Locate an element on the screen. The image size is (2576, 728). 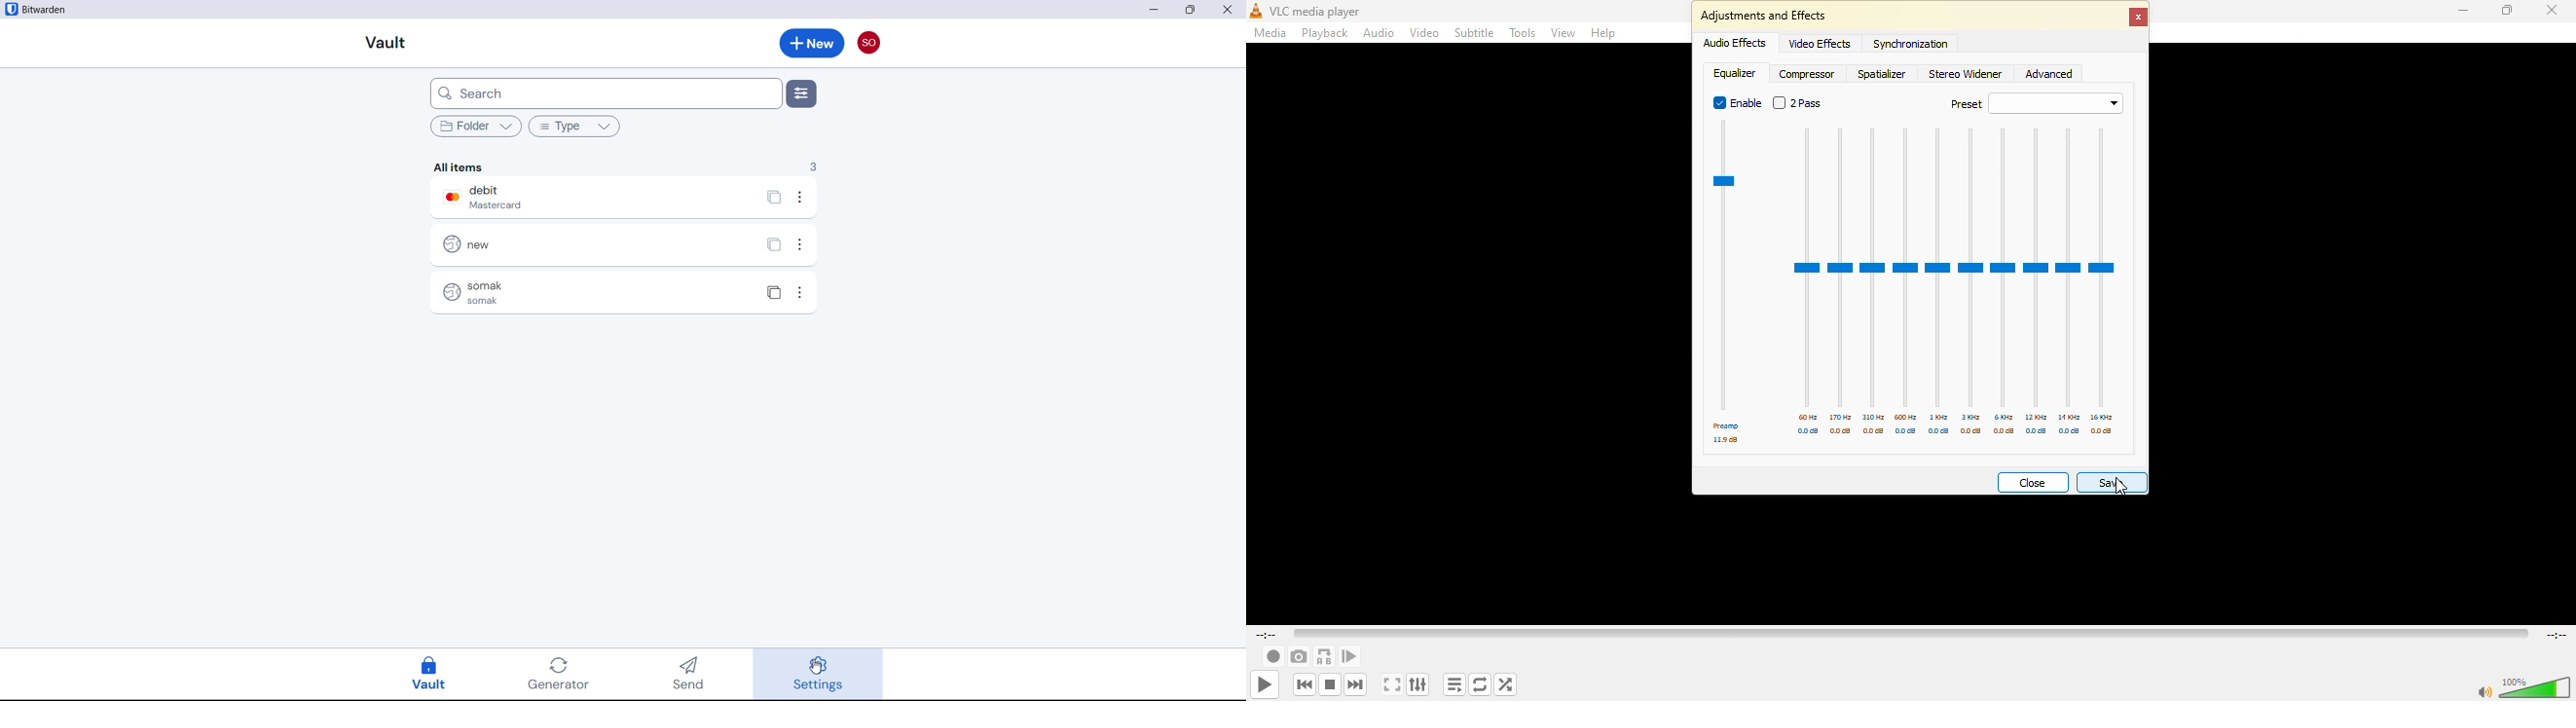
view is located at coordinates (1564, 33).